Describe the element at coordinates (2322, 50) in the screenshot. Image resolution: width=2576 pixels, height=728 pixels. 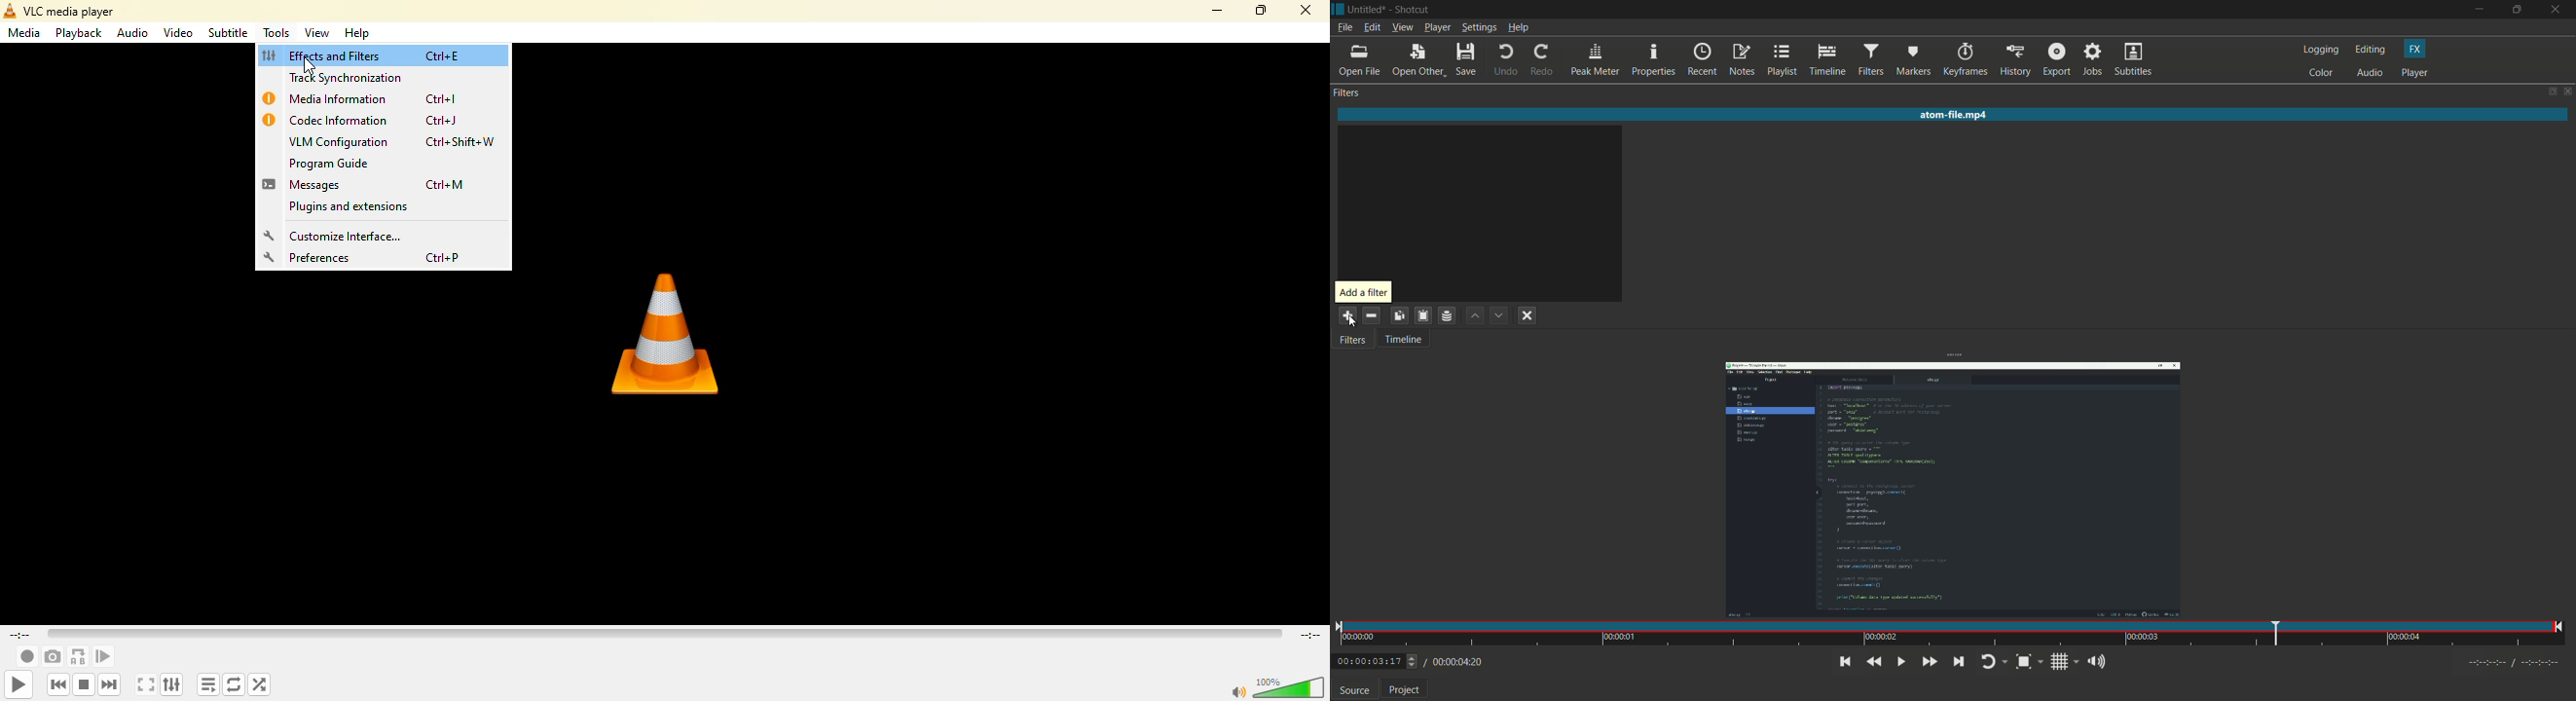
I see `logging` at that location.